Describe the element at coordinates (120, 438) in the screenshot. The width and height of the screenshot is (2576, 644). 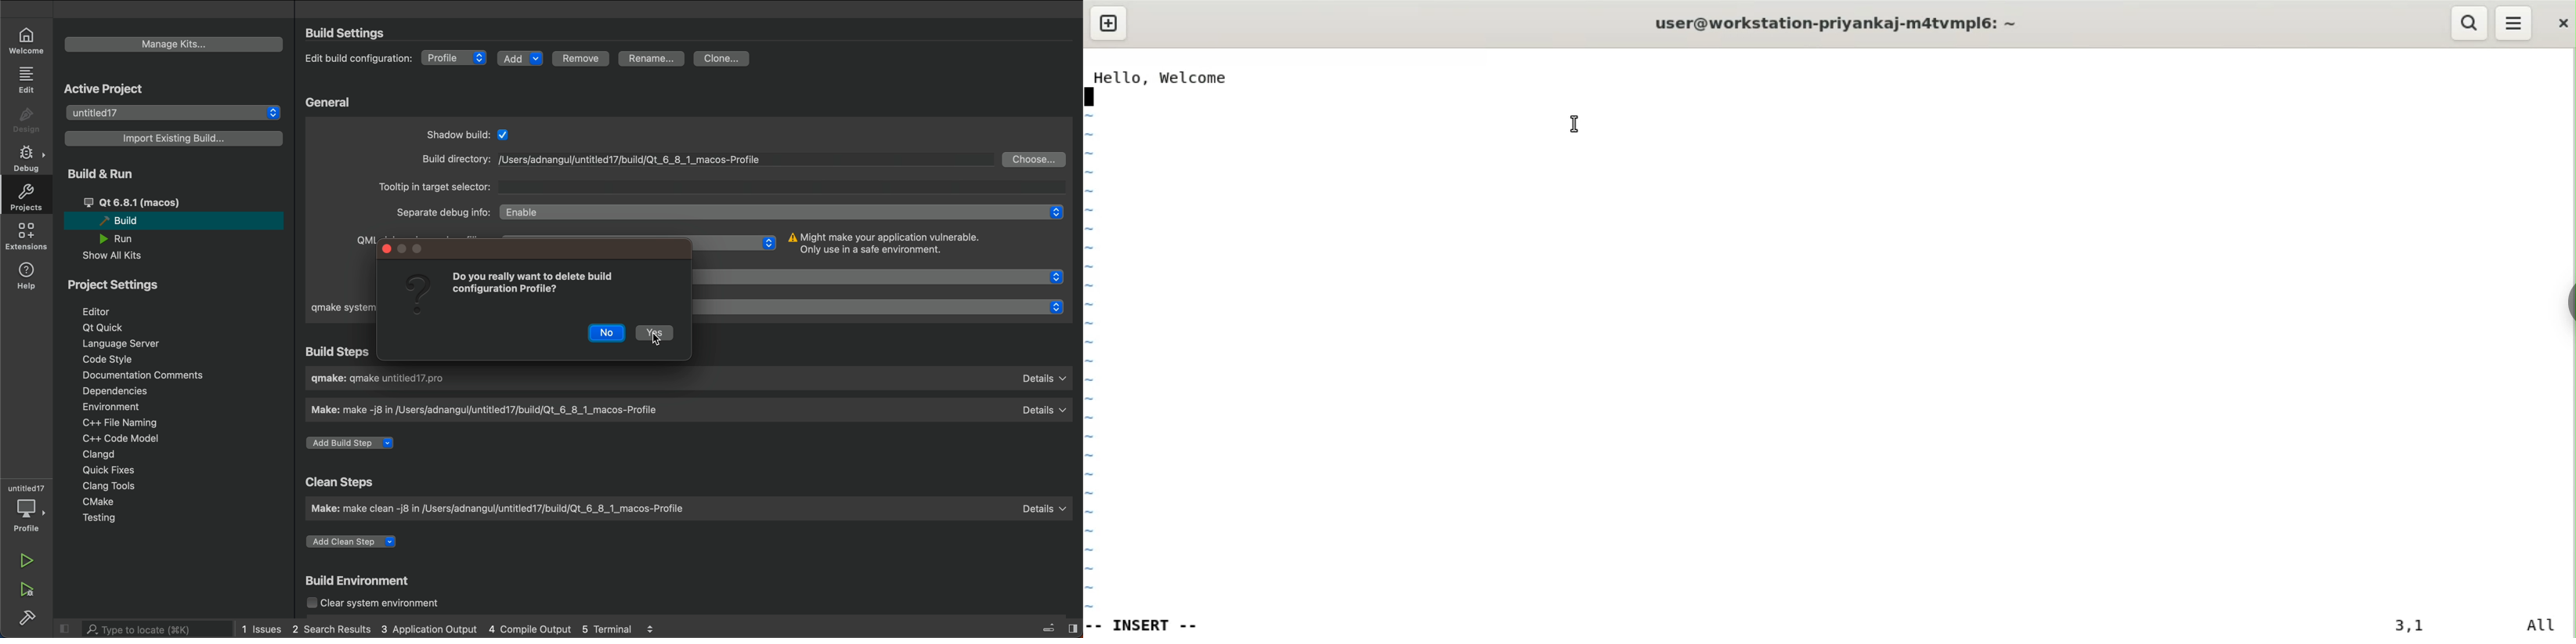
I see `c model` at that location.